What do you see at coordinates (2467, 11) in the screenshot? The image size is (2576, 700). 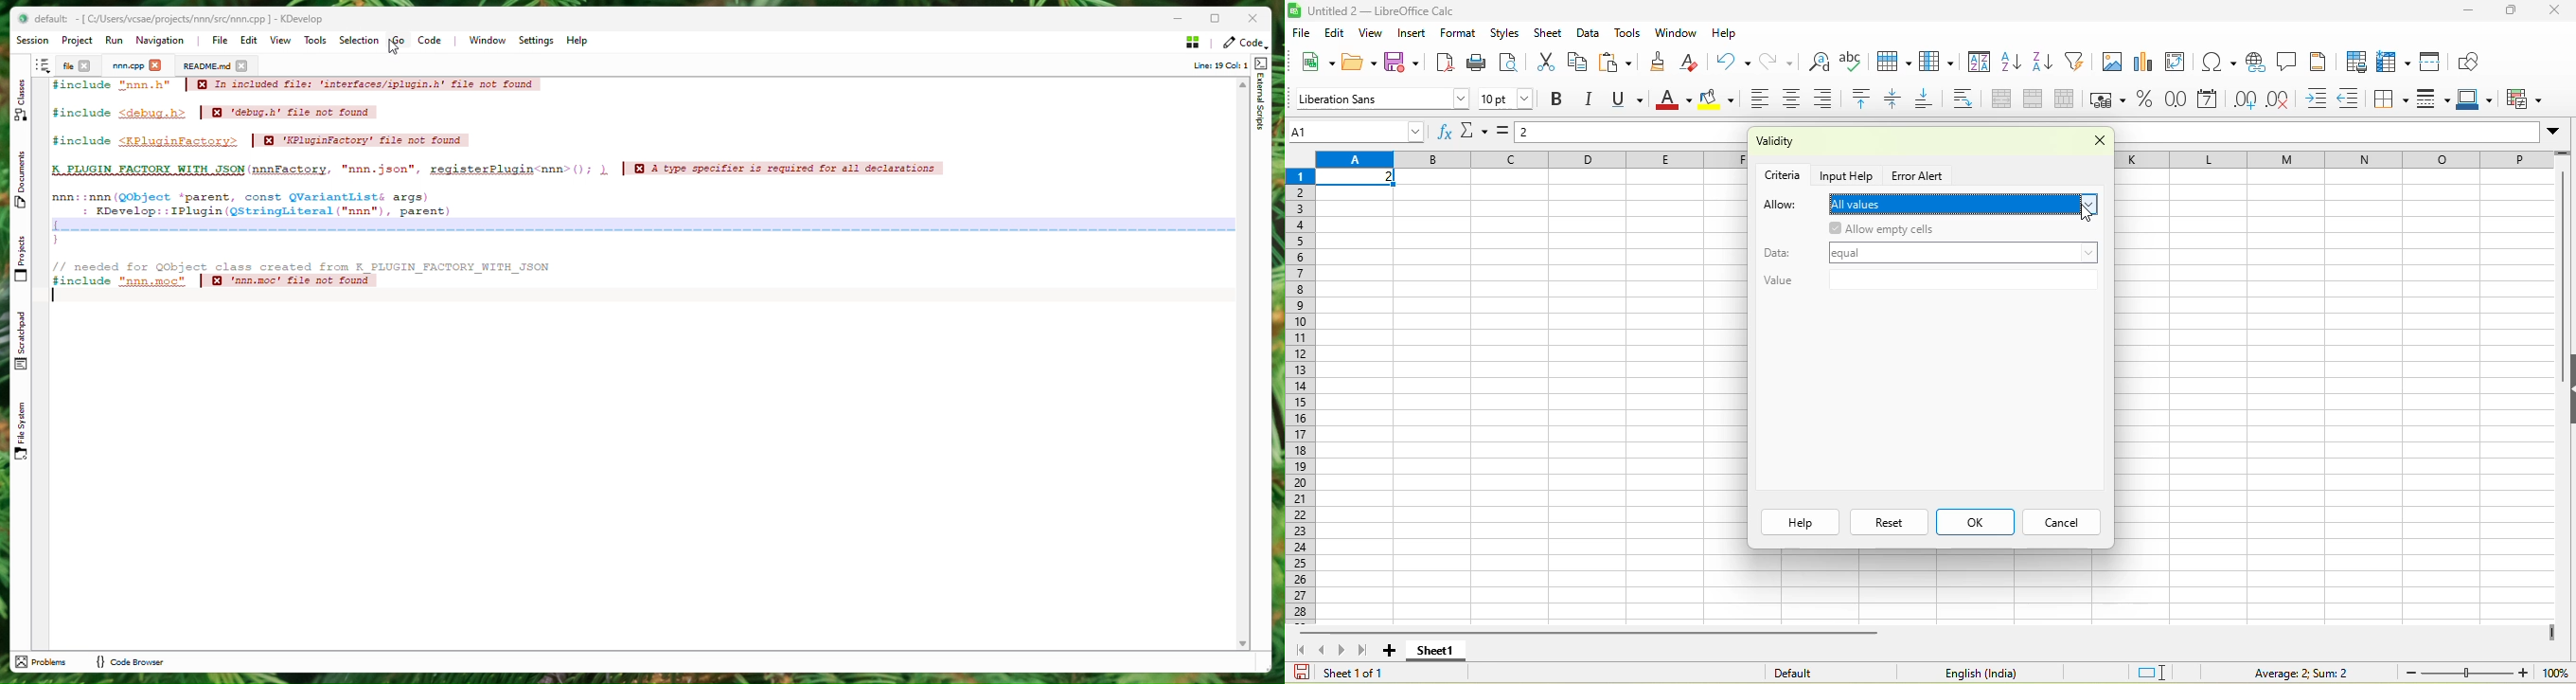 I see `minuimize` at bounding box center [2467, 11].